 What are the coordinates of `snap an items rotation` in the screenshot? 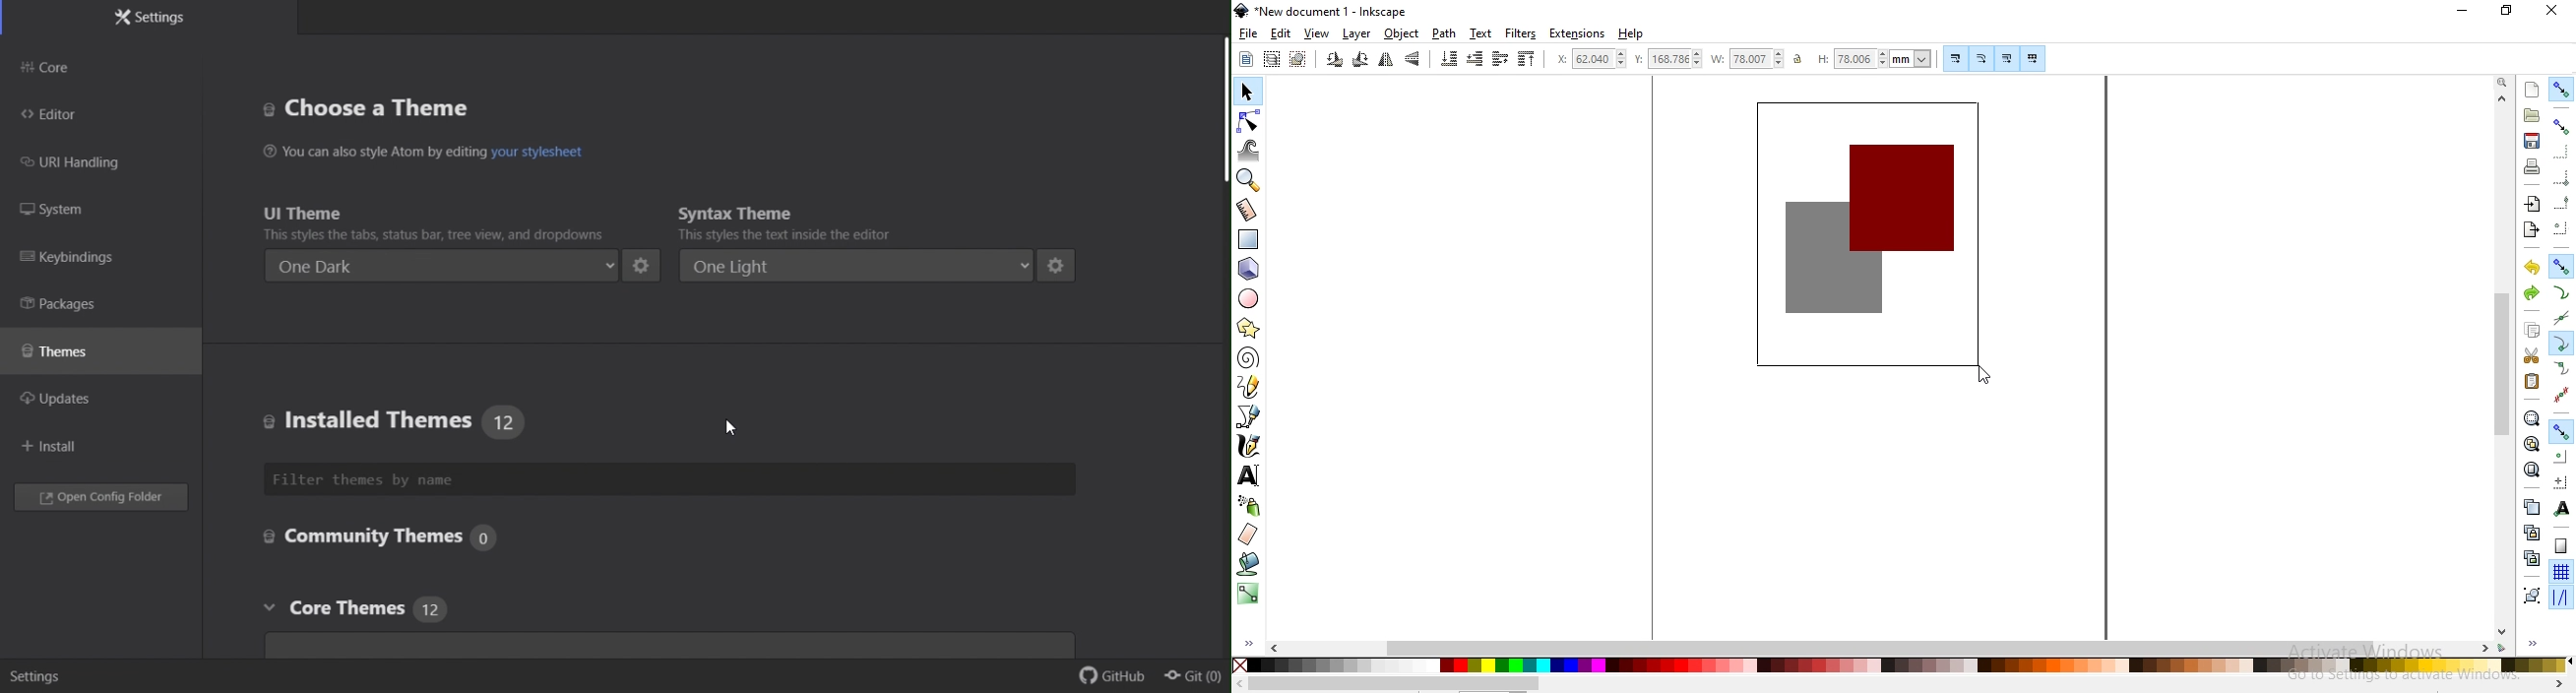 It's located at (2562, 482).